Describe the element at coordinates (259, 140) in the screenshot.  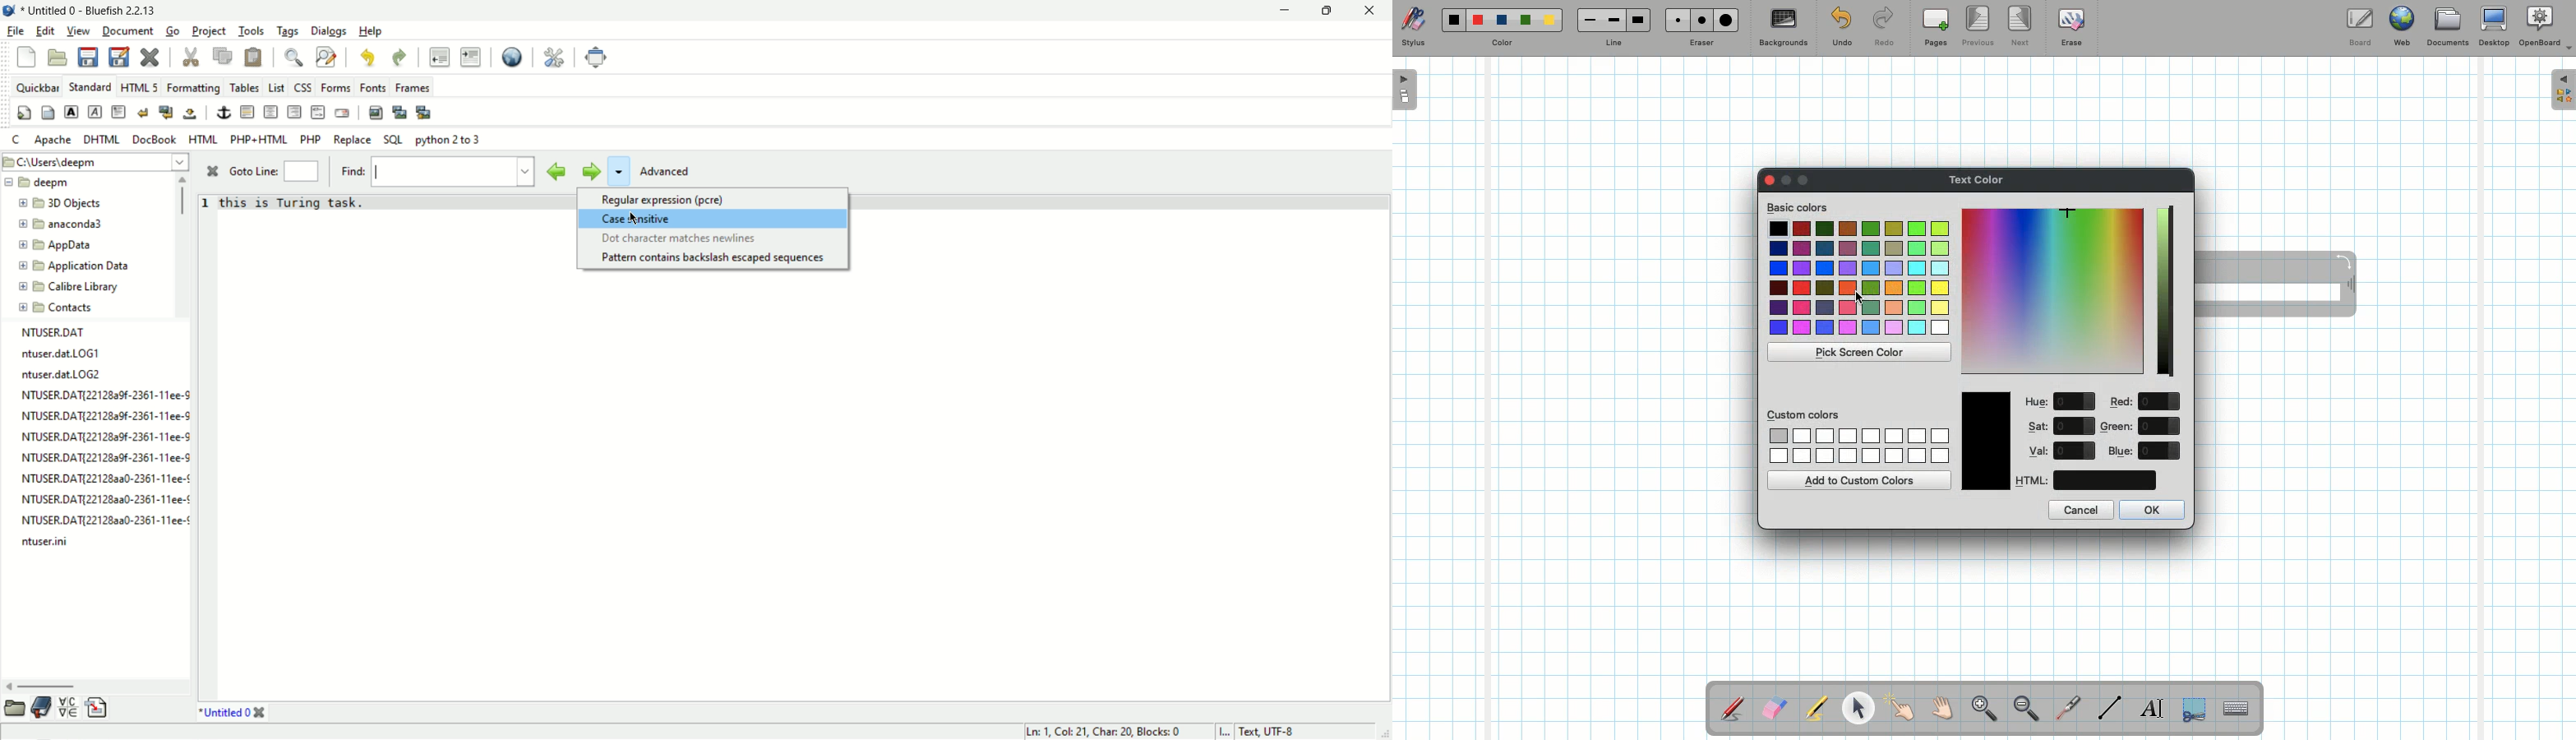
I see `PHP+HTML` at that location.